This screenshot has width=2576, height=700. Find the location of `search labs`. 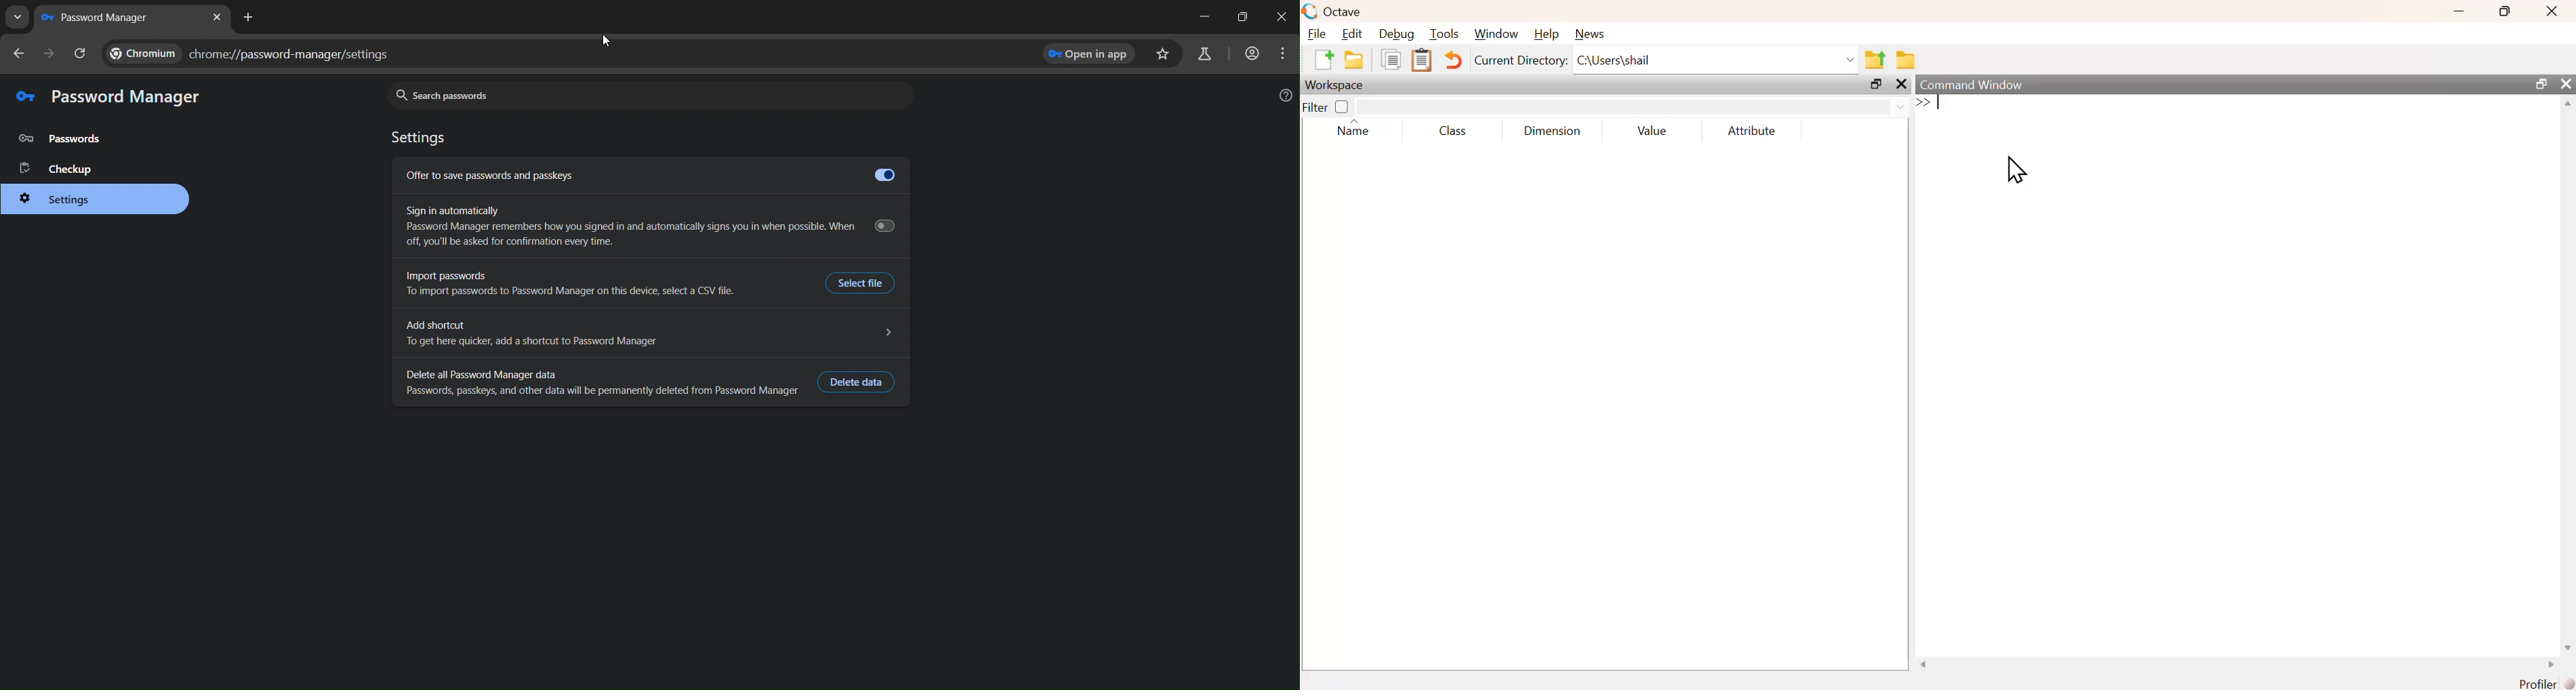

search labs is located at coordinates (1207, 54).